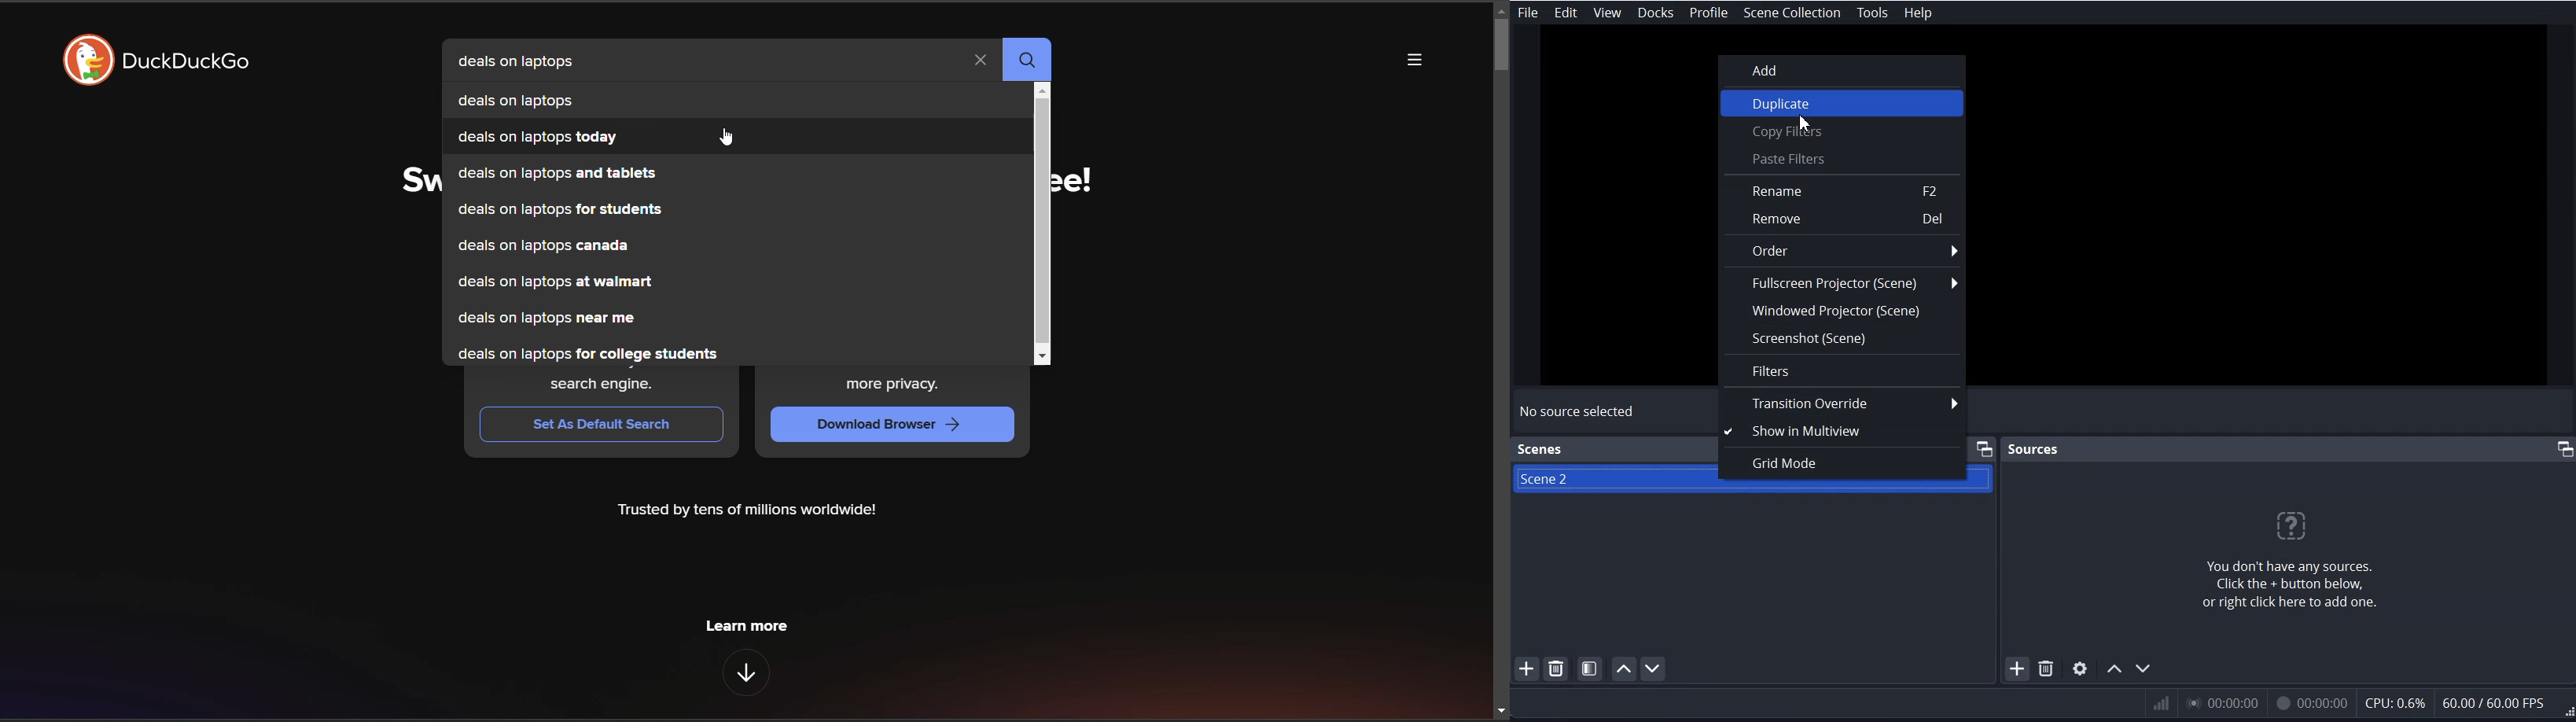 Image resolution: width=2576 pixels, height=728 pixels. Describe the element at coordinates (2017, 668) in the screenshot. I see `Add Source` at that location.